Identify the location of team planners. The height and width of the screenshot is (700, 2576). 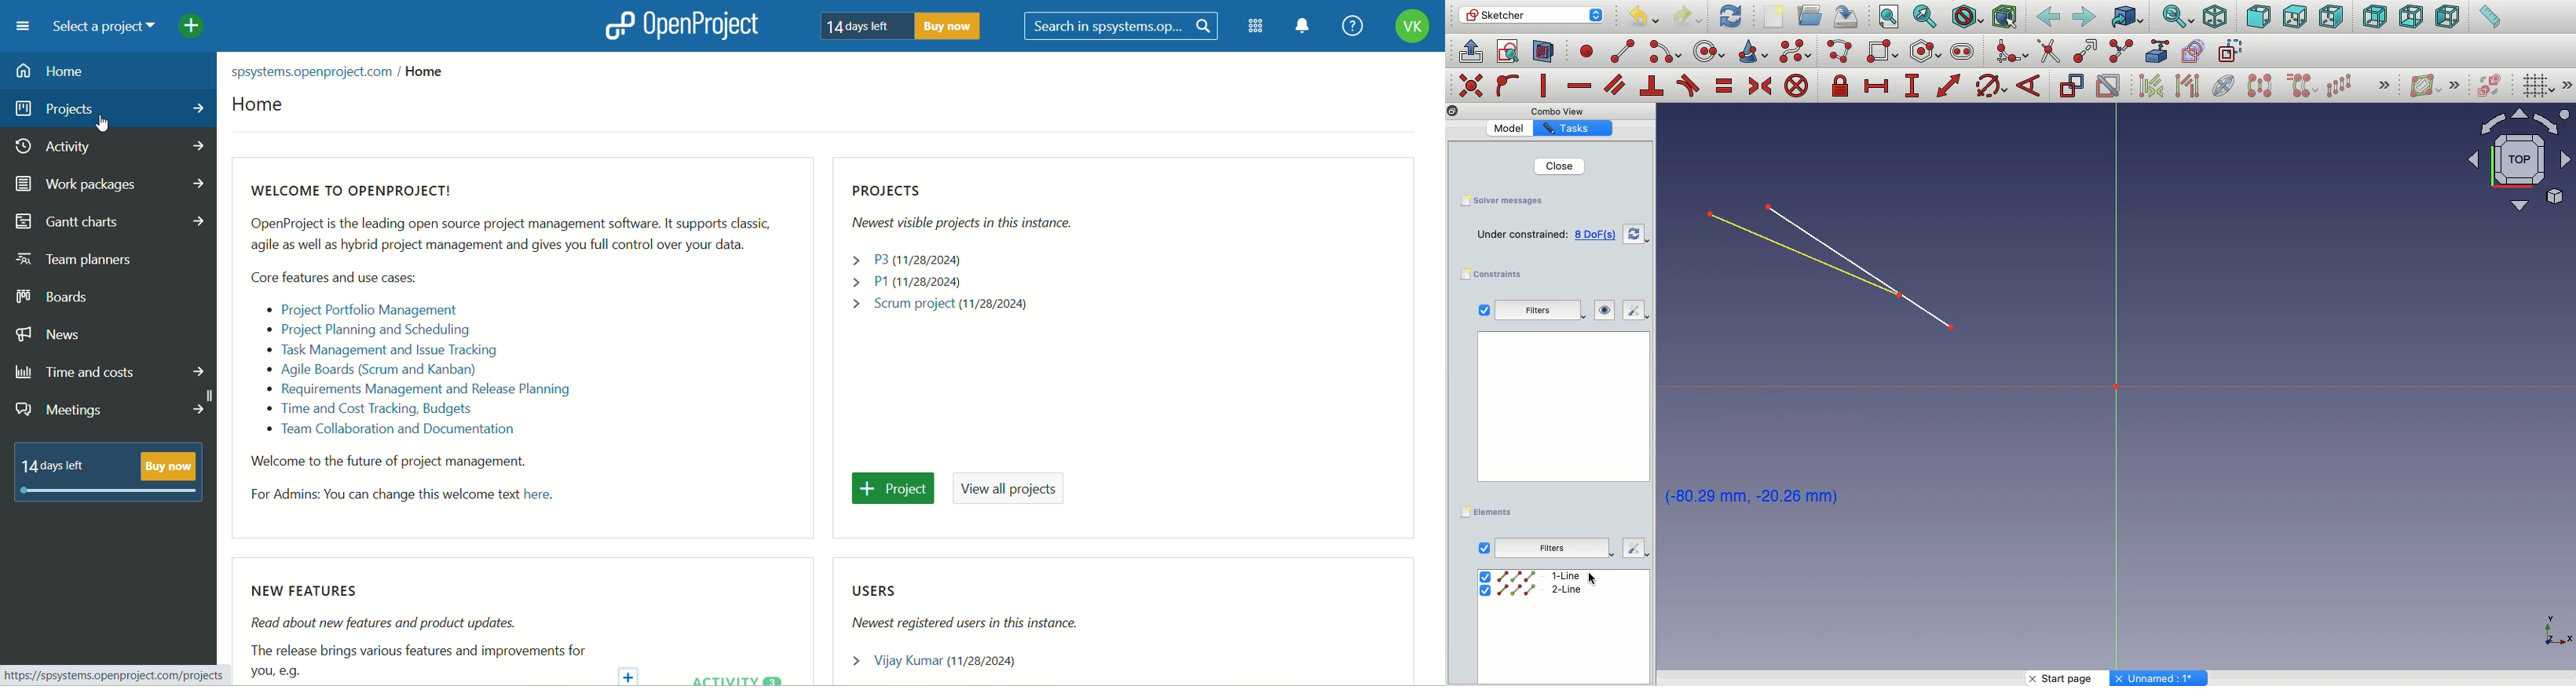
(74, 261).